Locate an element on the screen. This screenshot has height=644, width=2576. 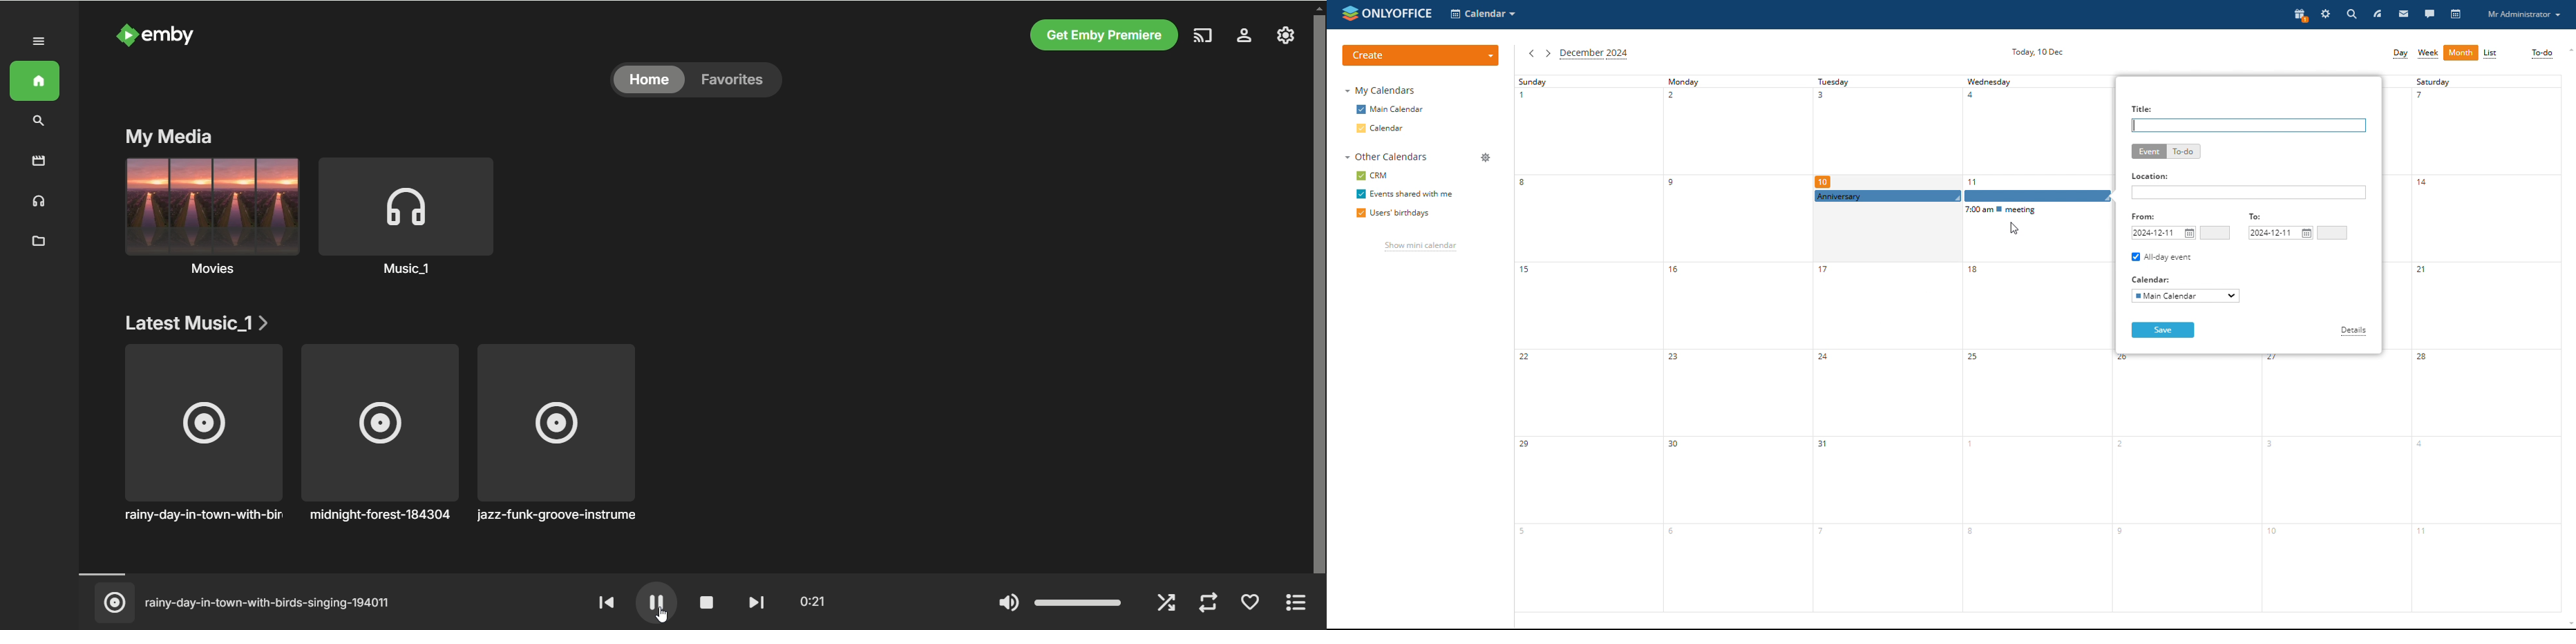
calendar is located at coordinates (2456, 15).